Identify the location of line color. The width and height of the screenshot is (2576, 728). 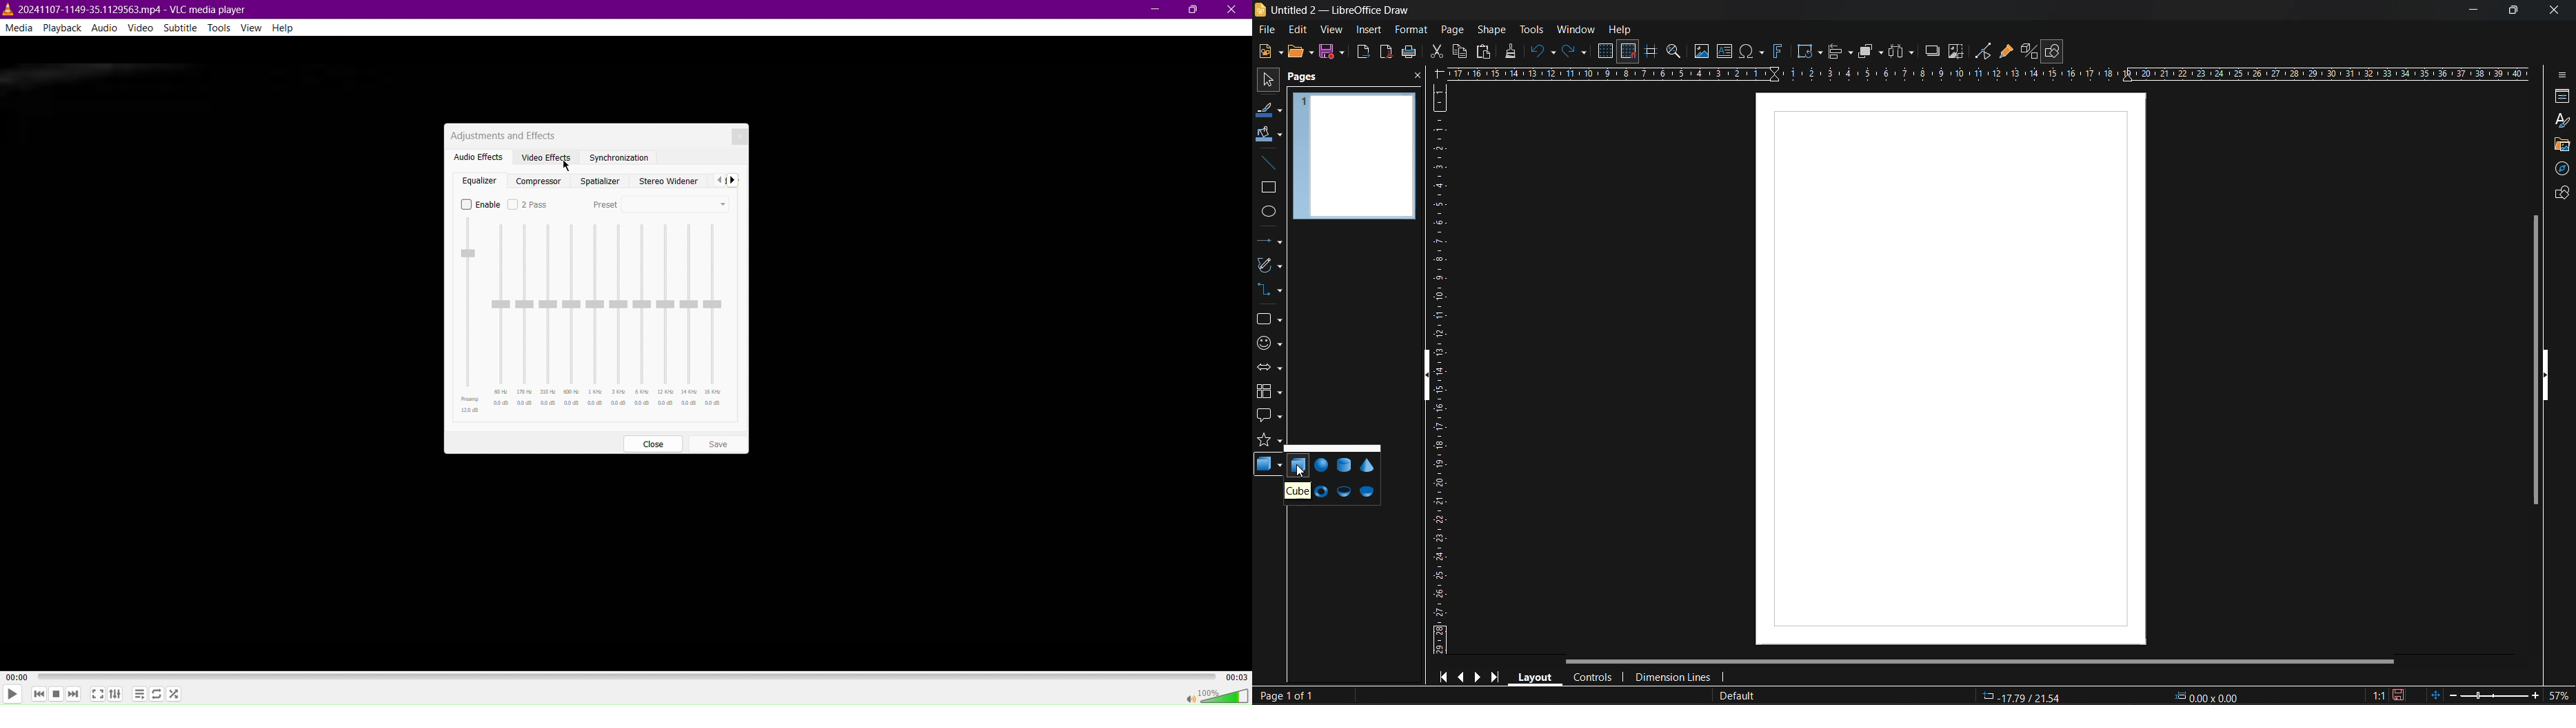
(1267, 111).